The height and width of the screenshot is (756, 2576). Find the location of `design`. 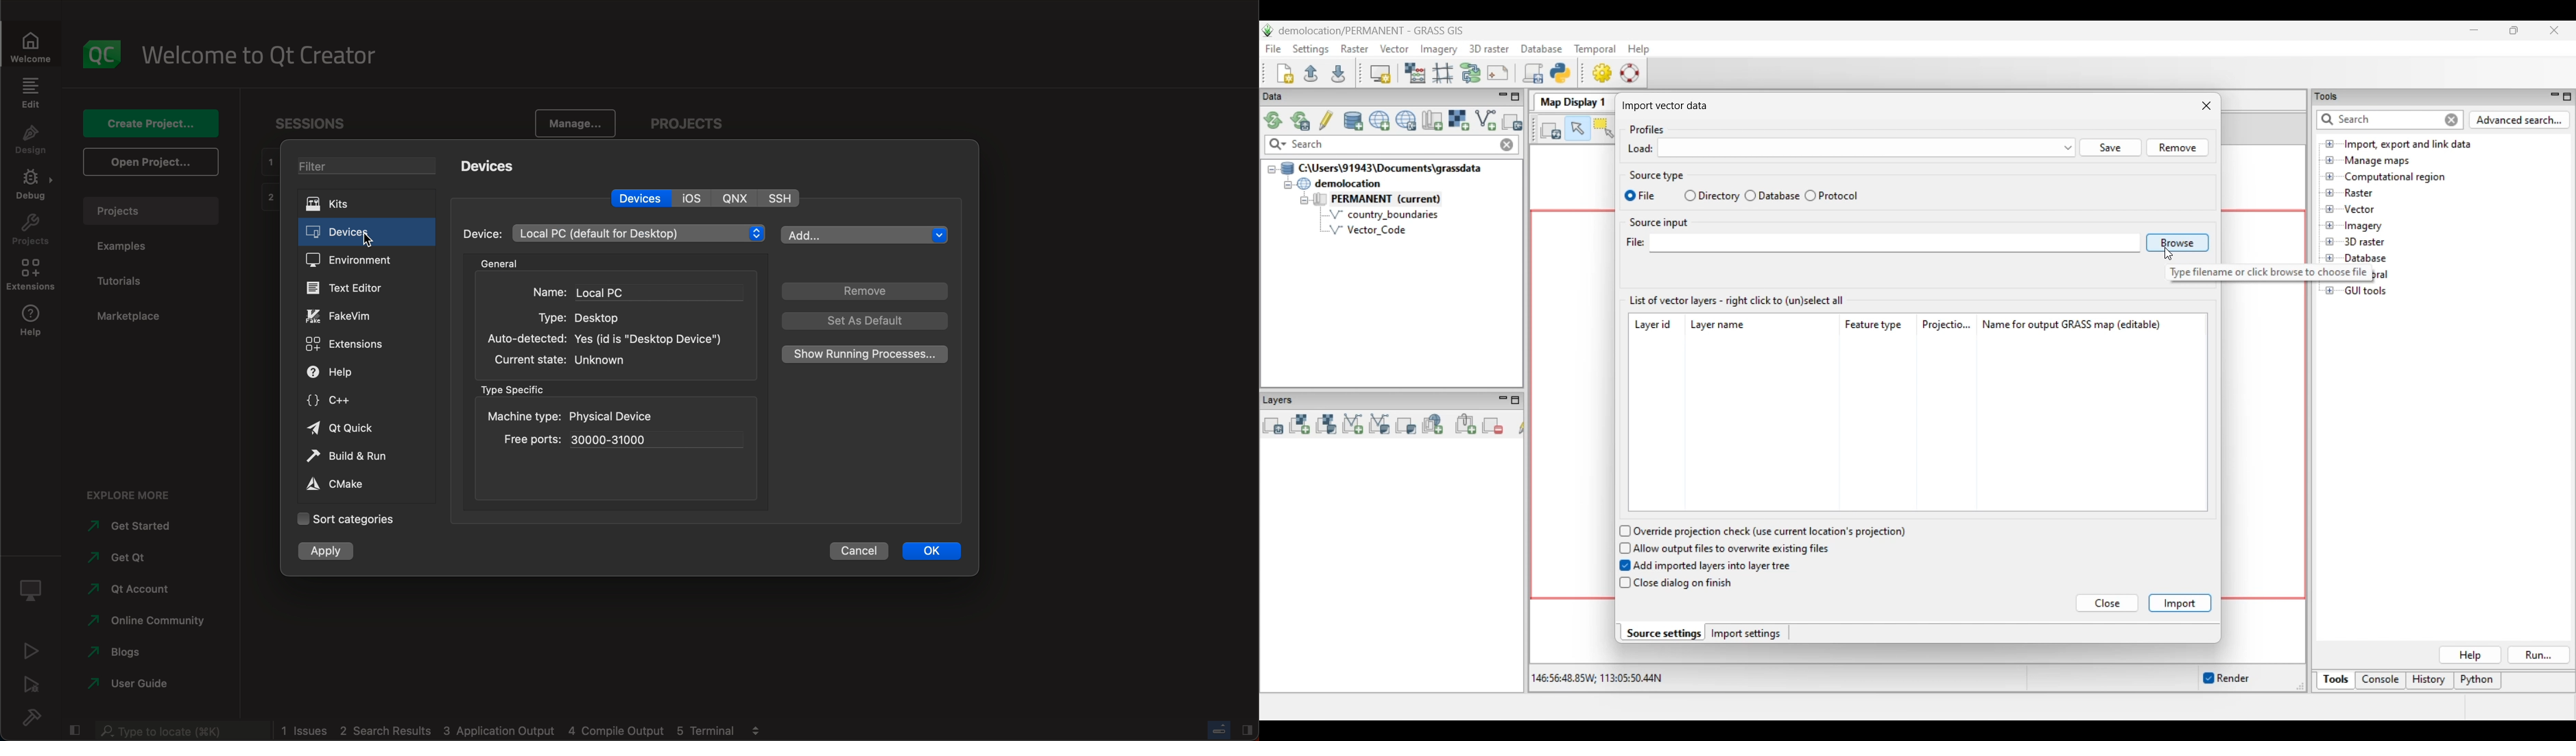

design is located at coordinates (33, 142).